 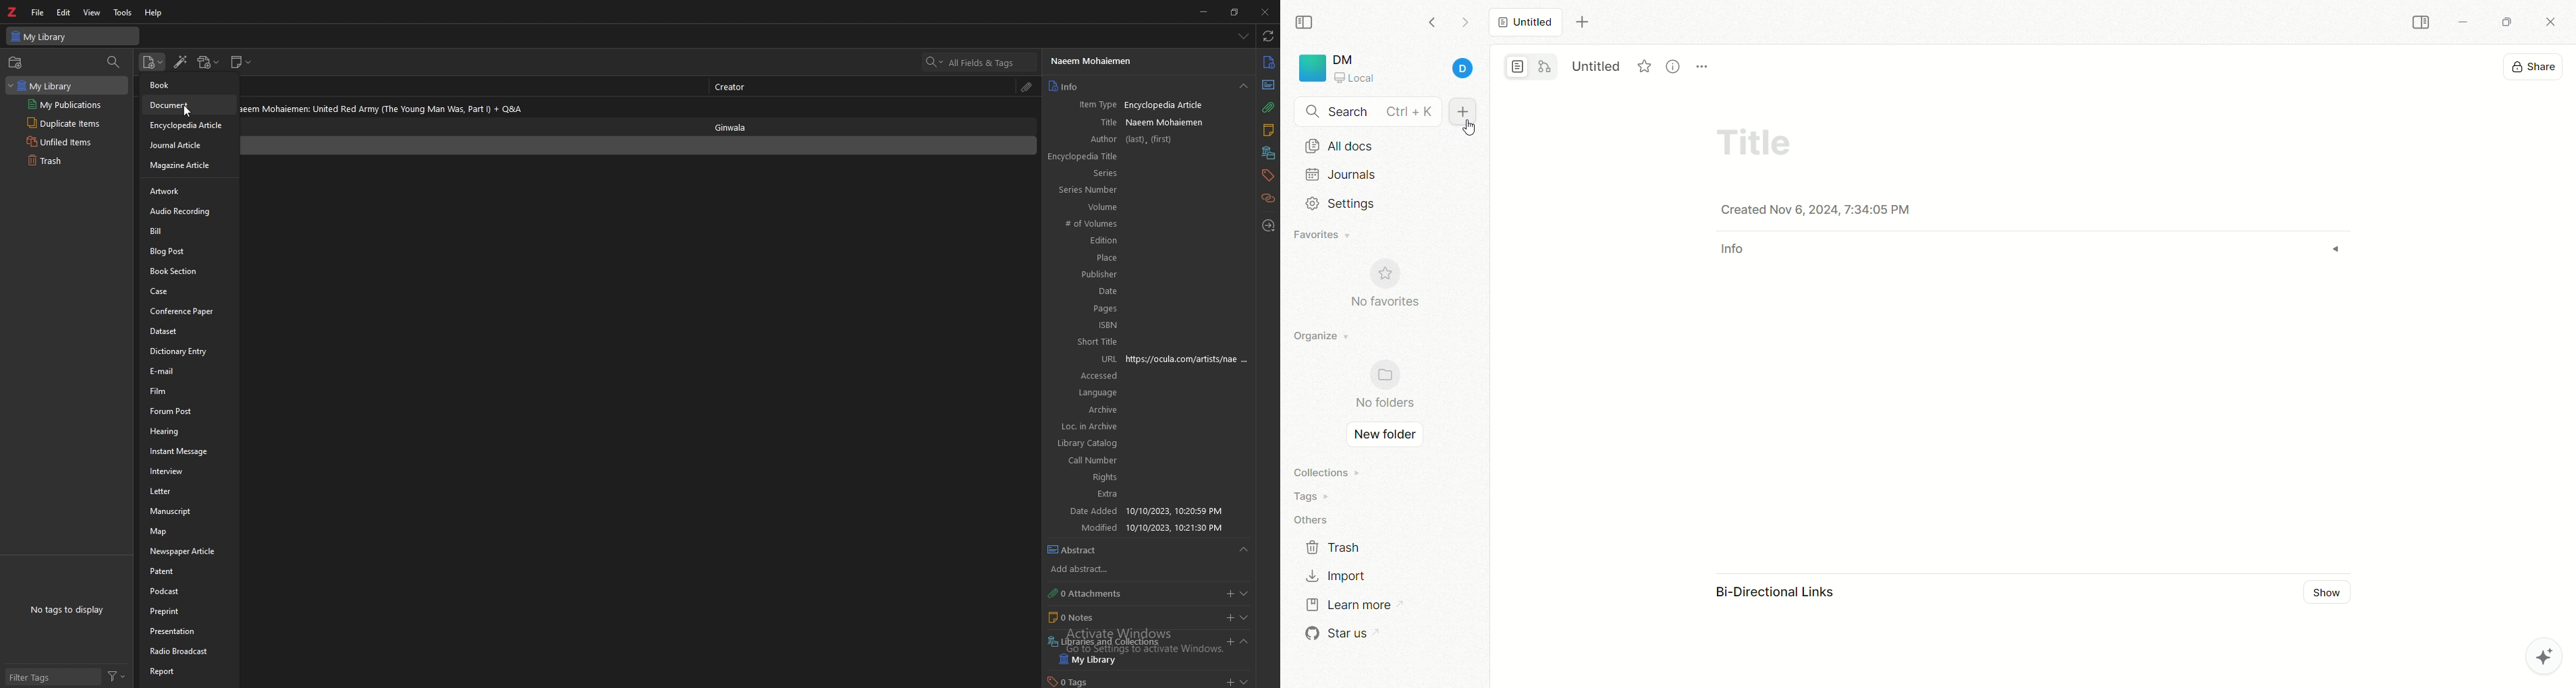 I want to click on e mail, so click(x=189, y=371).